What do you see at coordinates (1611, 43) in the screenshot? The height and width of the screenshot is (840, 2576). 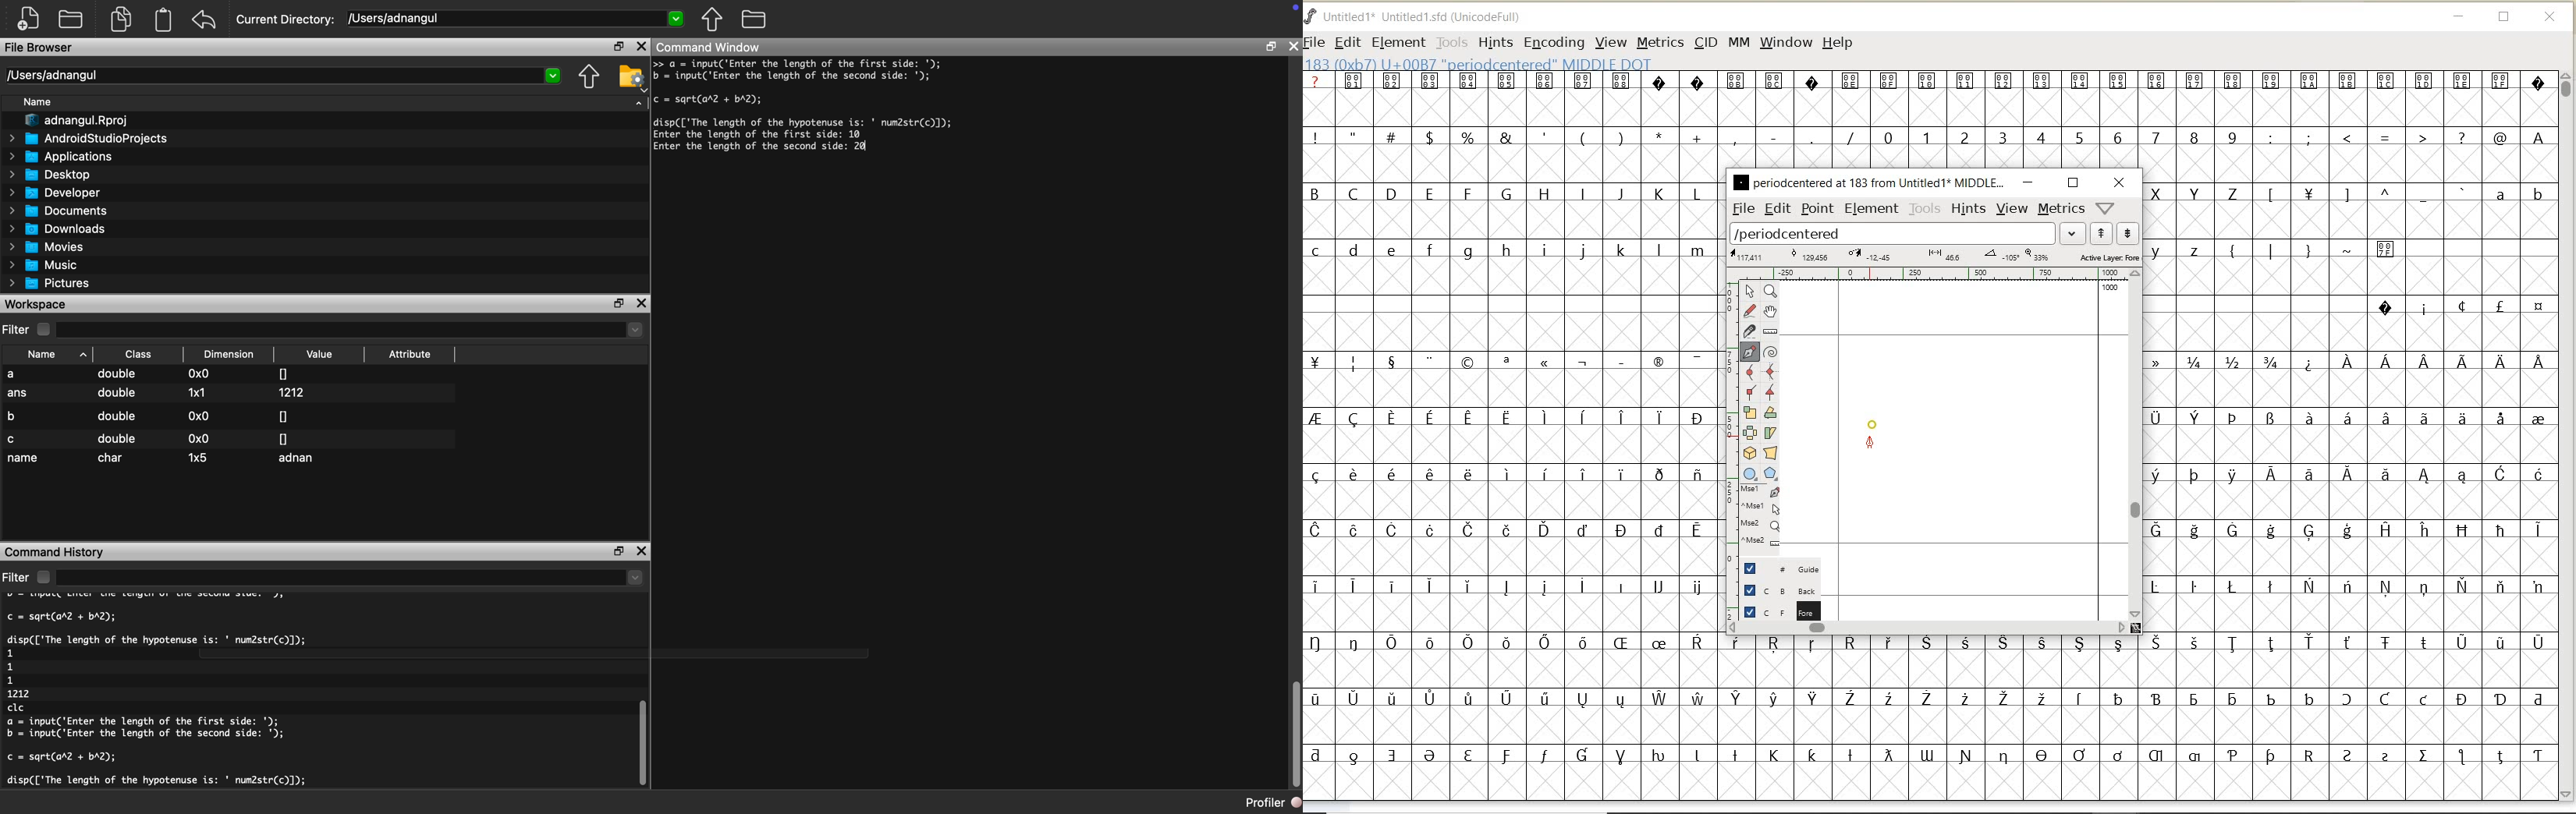 I see `VIEW` at bounding box center [1611, 43].